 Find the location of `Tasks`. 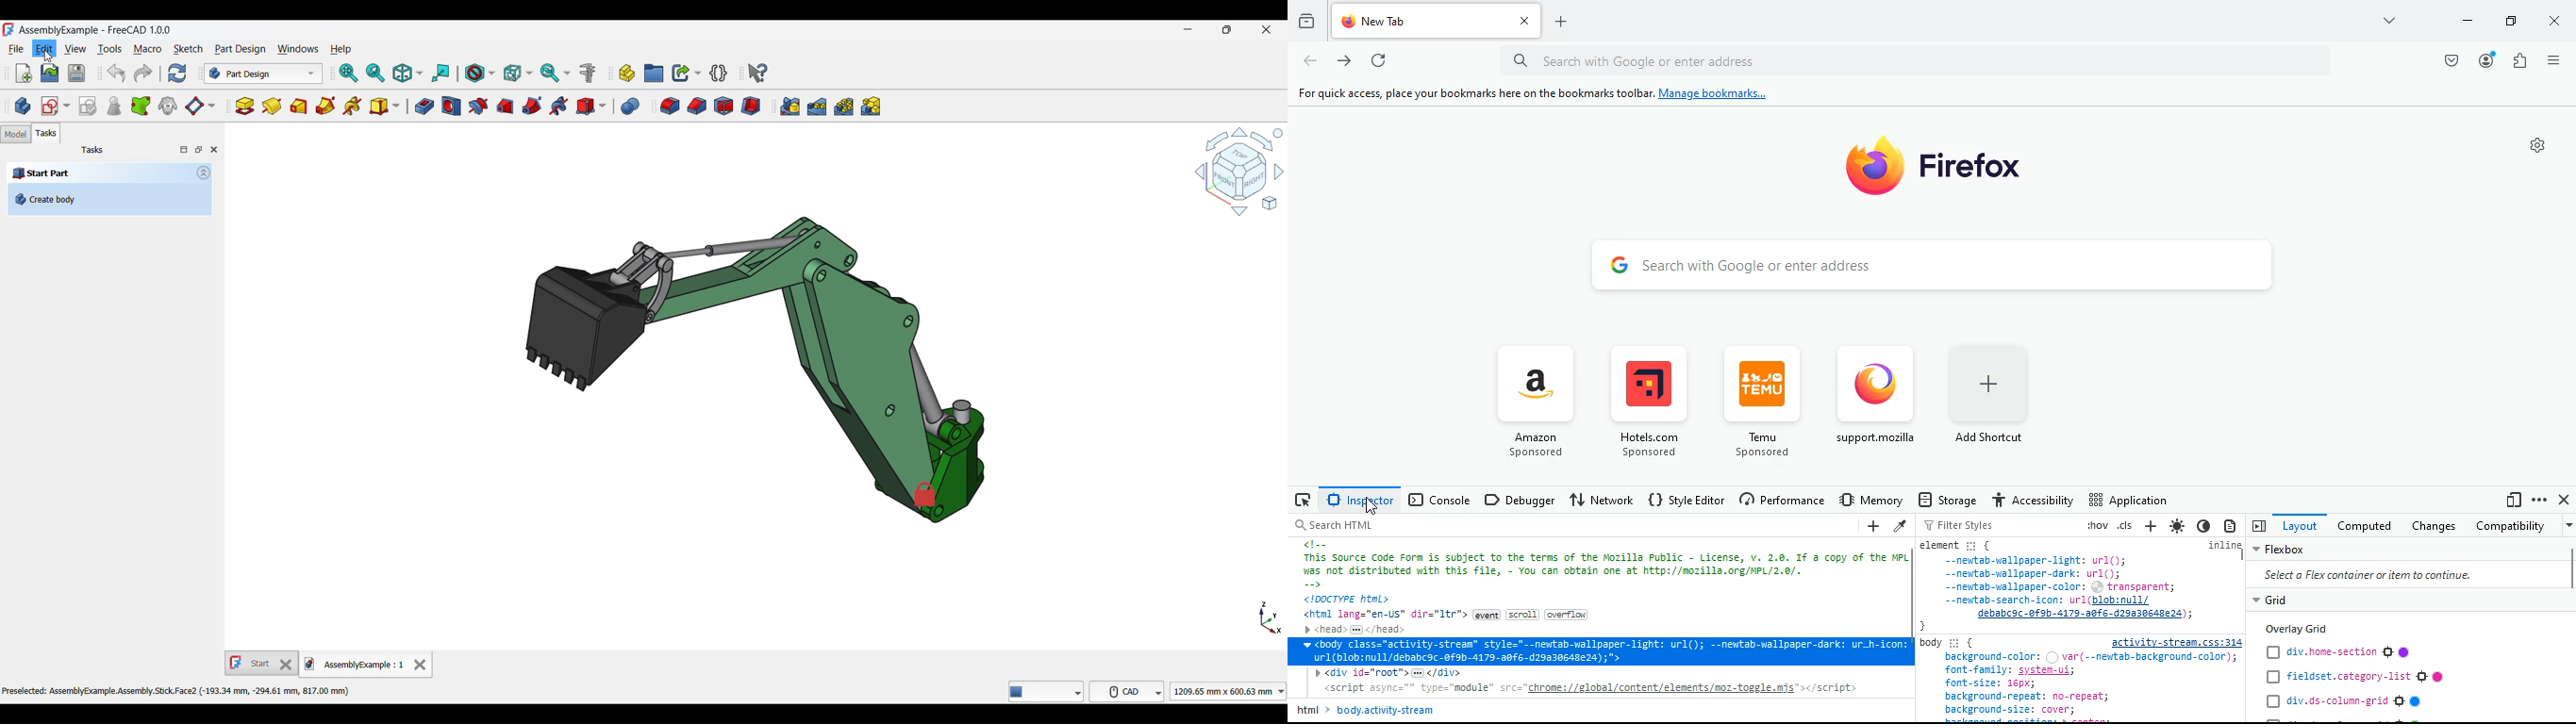

Tasks is located at coordinates (46, 133).